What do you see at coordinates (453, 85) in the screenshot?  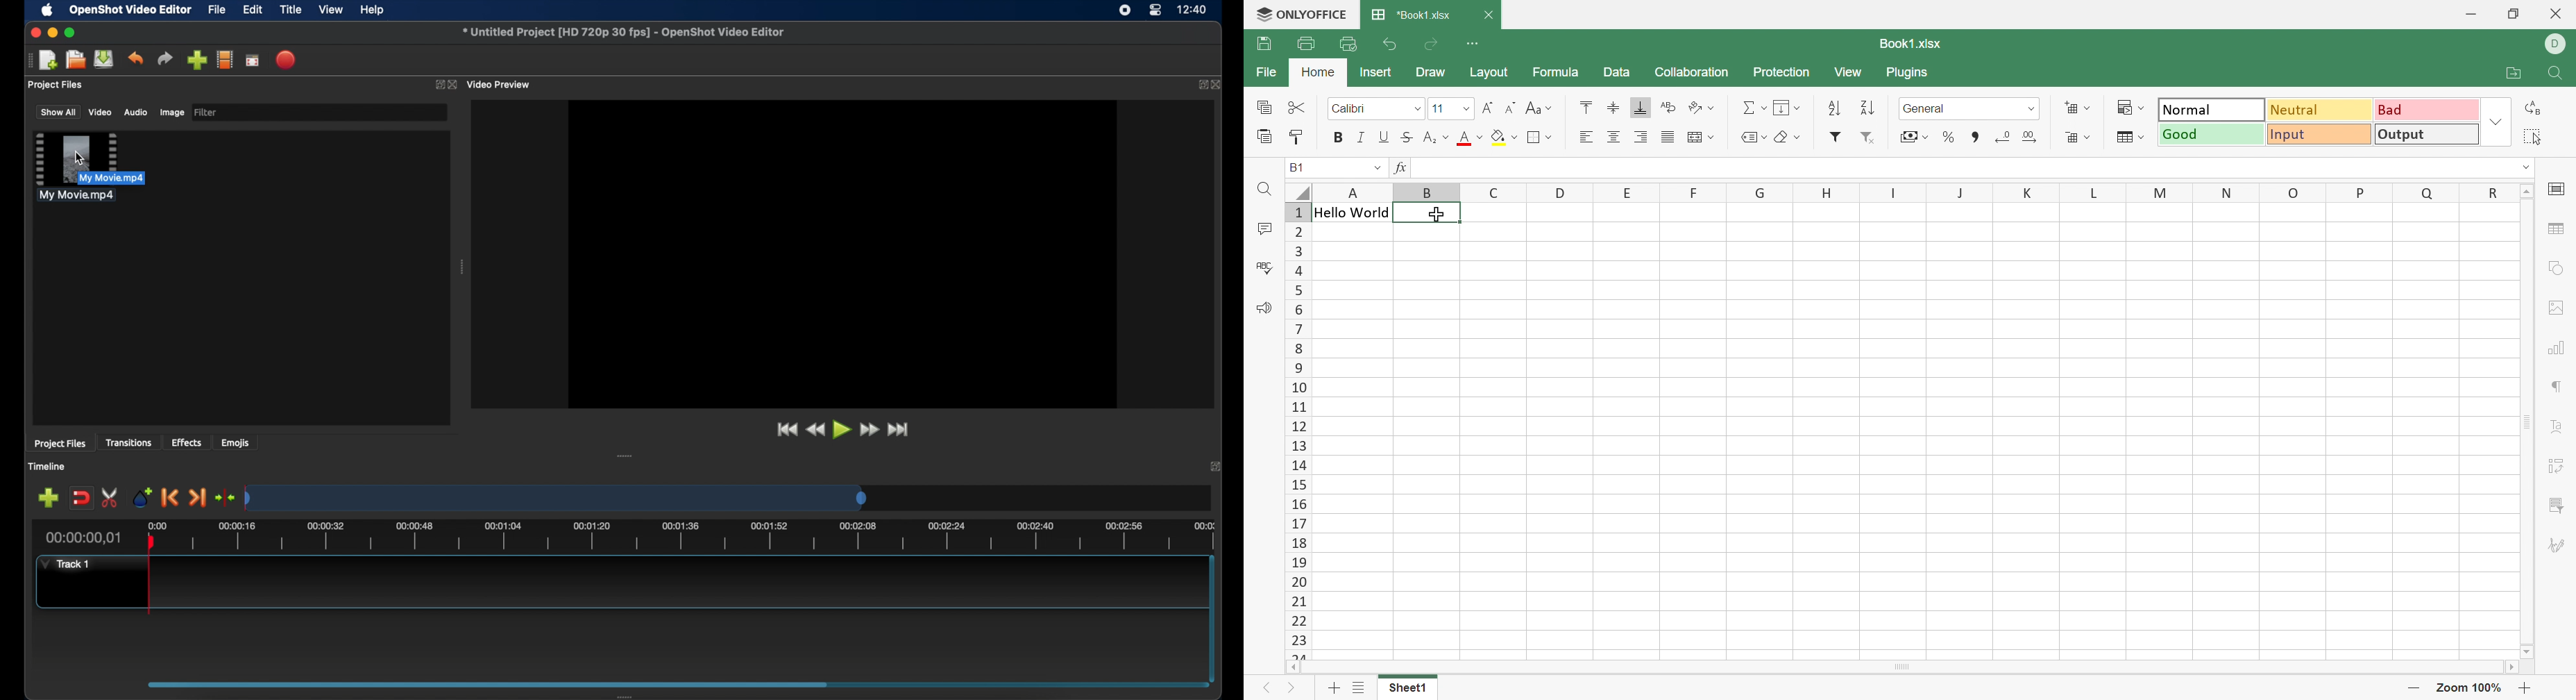 I see `close` at bounding box center [453, 85].